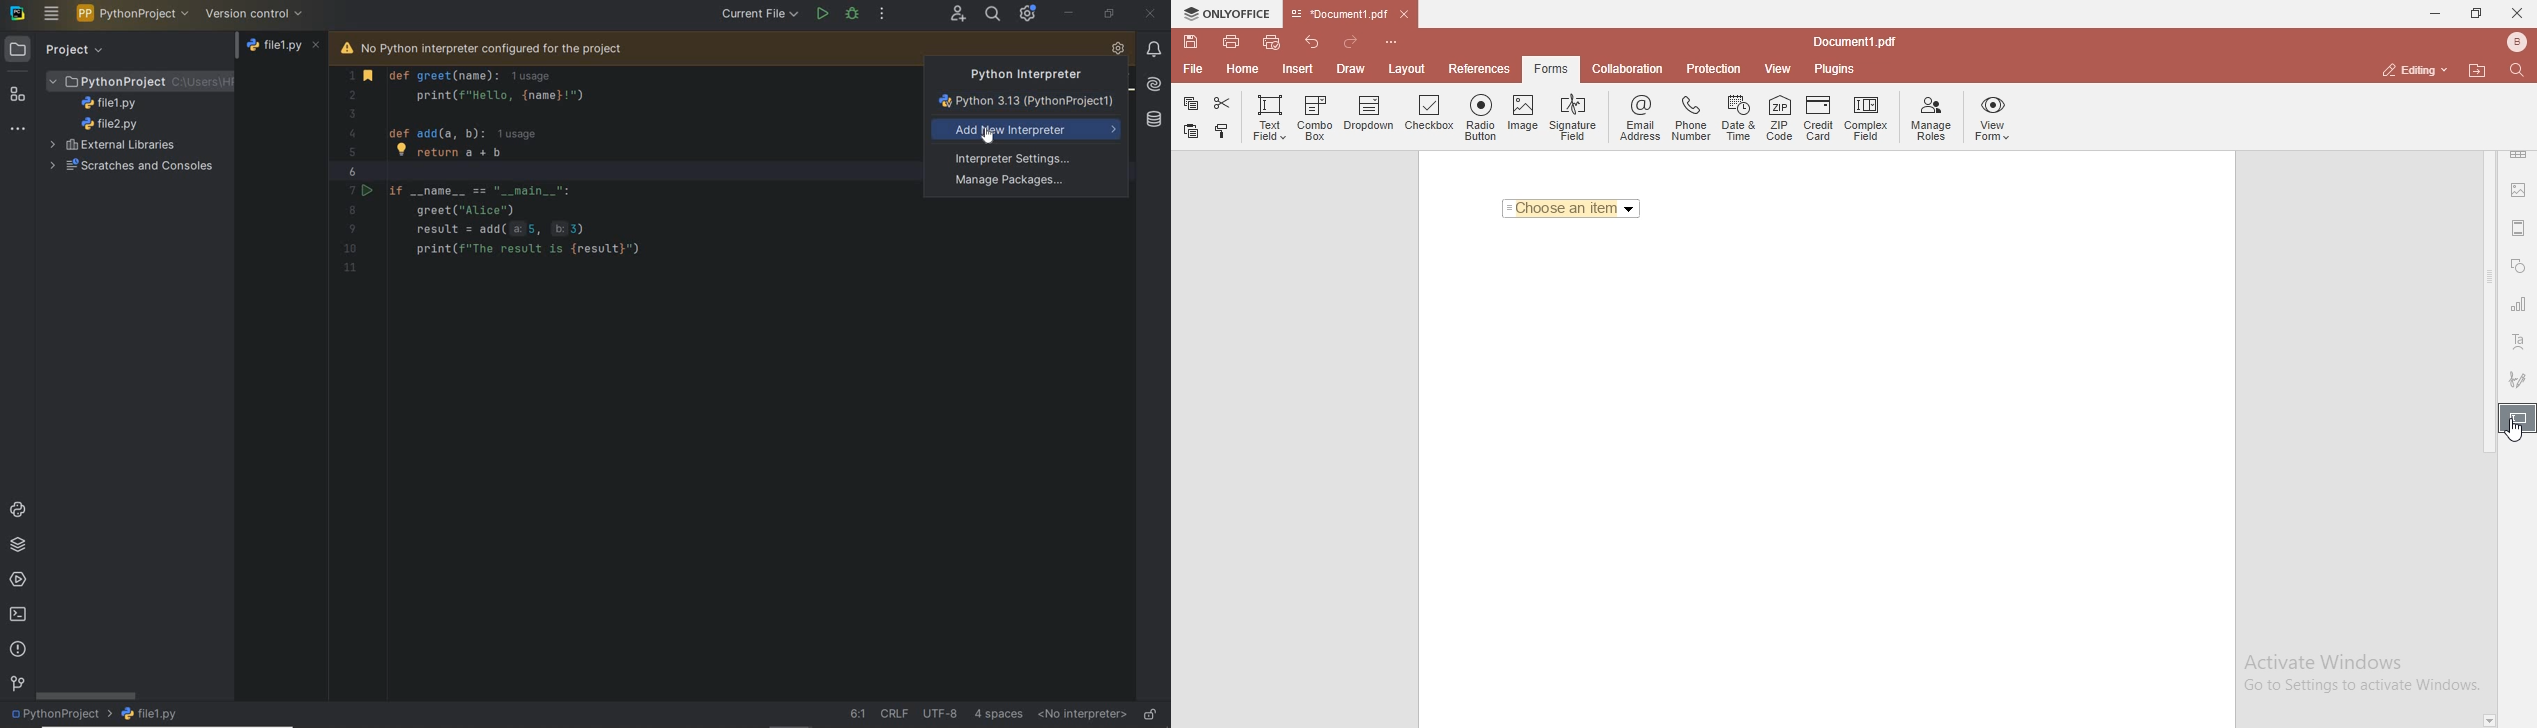 This screenshot has width=2548, height=728. Describe the element at coordinates (19, 545) in the screenshot. I see `python packages` at that location.